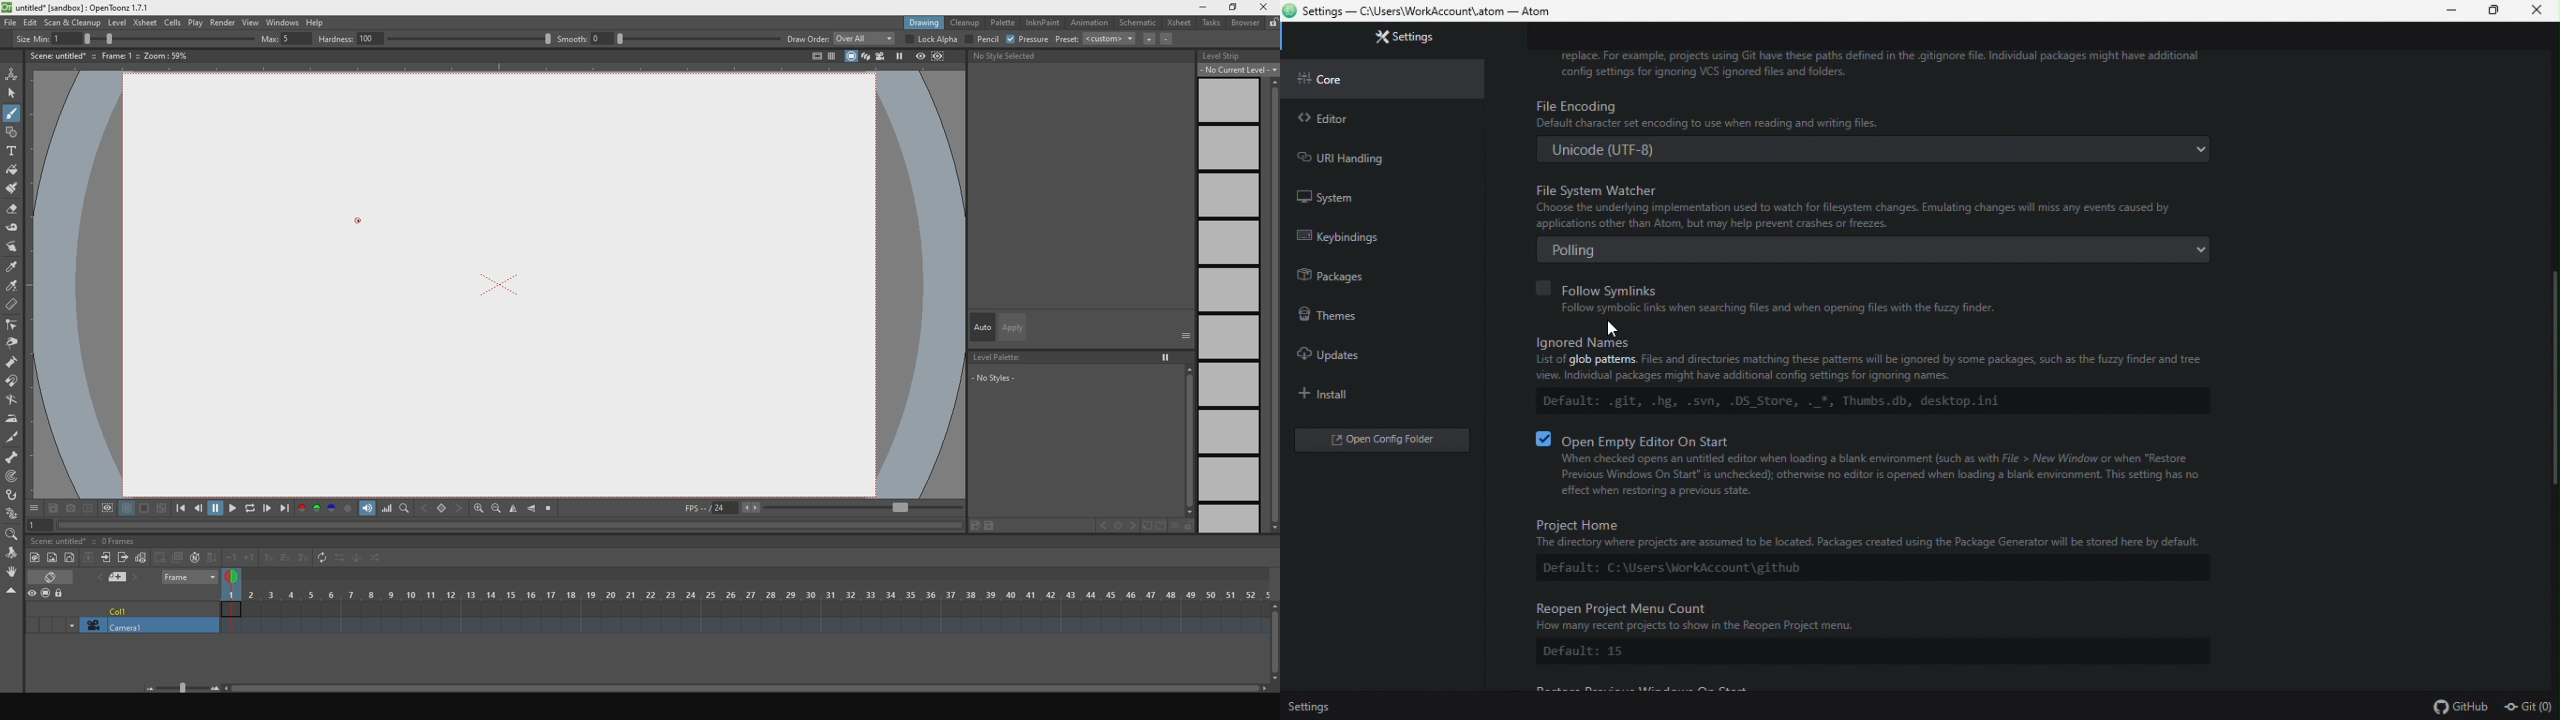 This screenshot has width=2576, height=728. Describe the element at coordinates (1272, 640) in the screenshot. I see `scroll bar` at that location.